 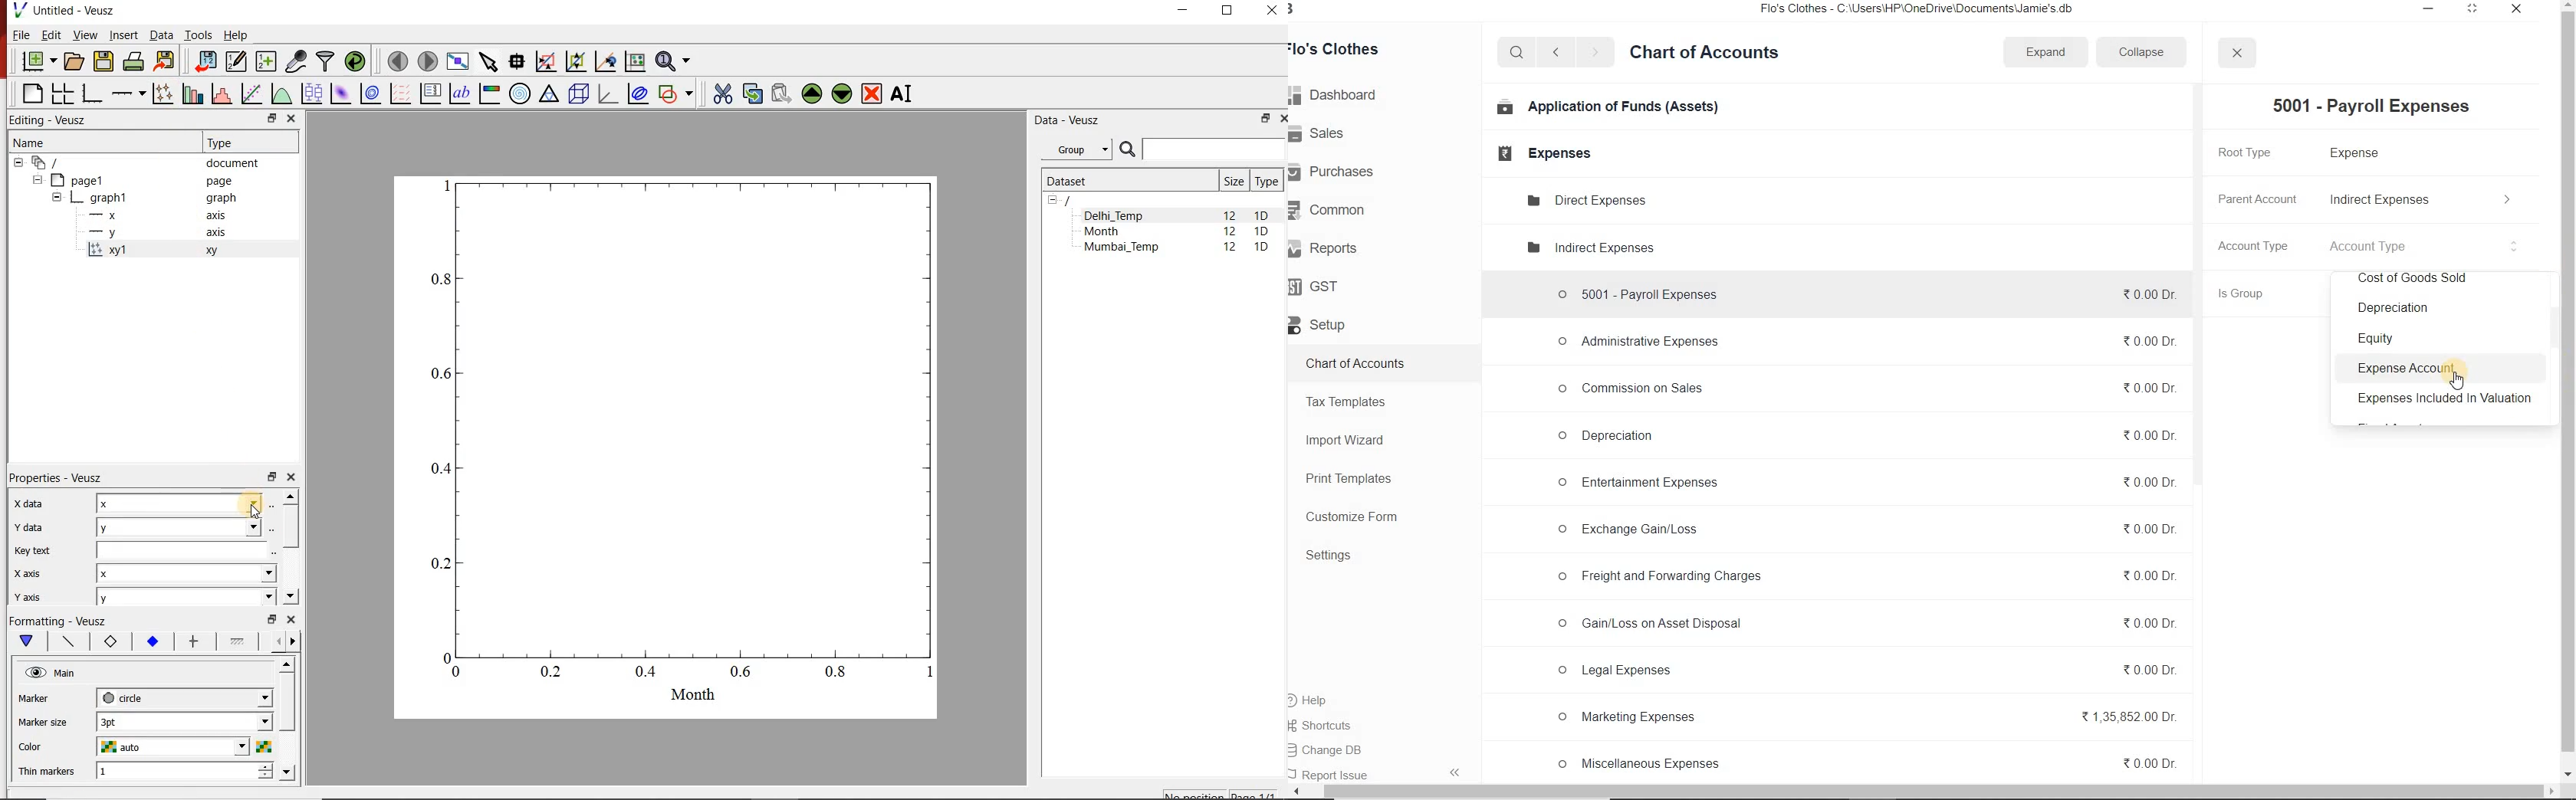 I want to click on restore down, so click(x=2473, y=10).